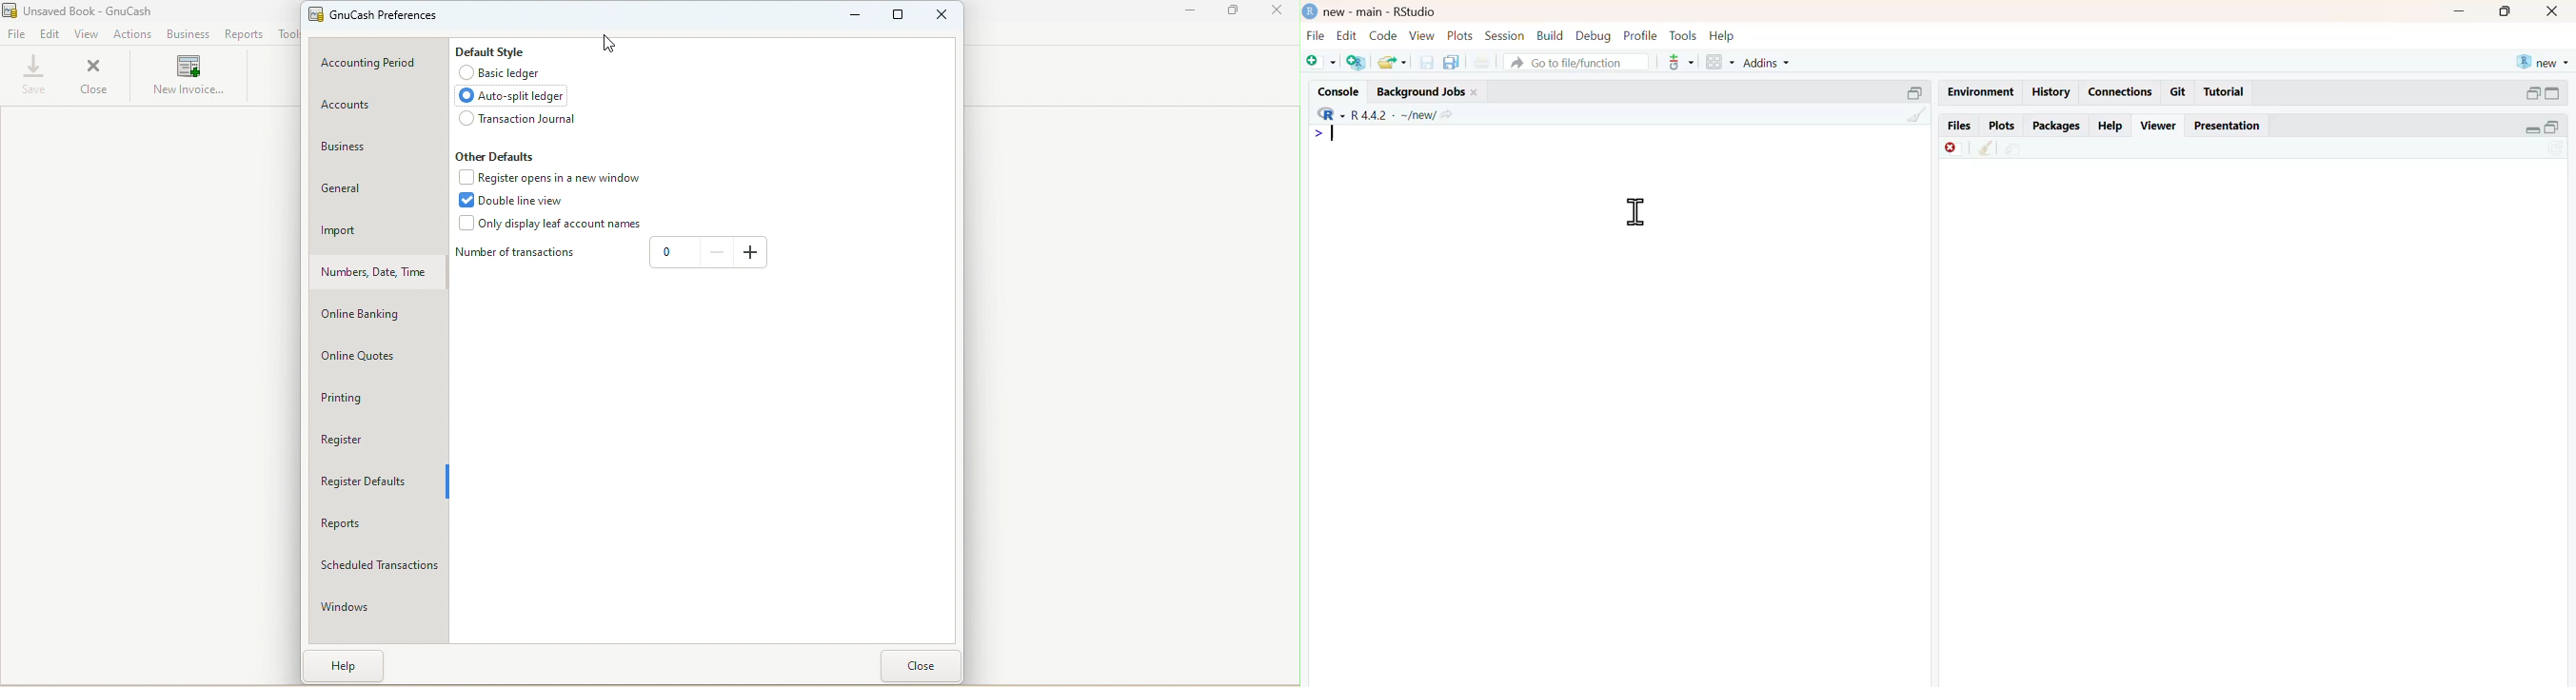 The image size is (2576, 700). Describe the element at coordinates (2552, 93) in the screenshot. I see `open in separate windowCollapse /expand` at that location.